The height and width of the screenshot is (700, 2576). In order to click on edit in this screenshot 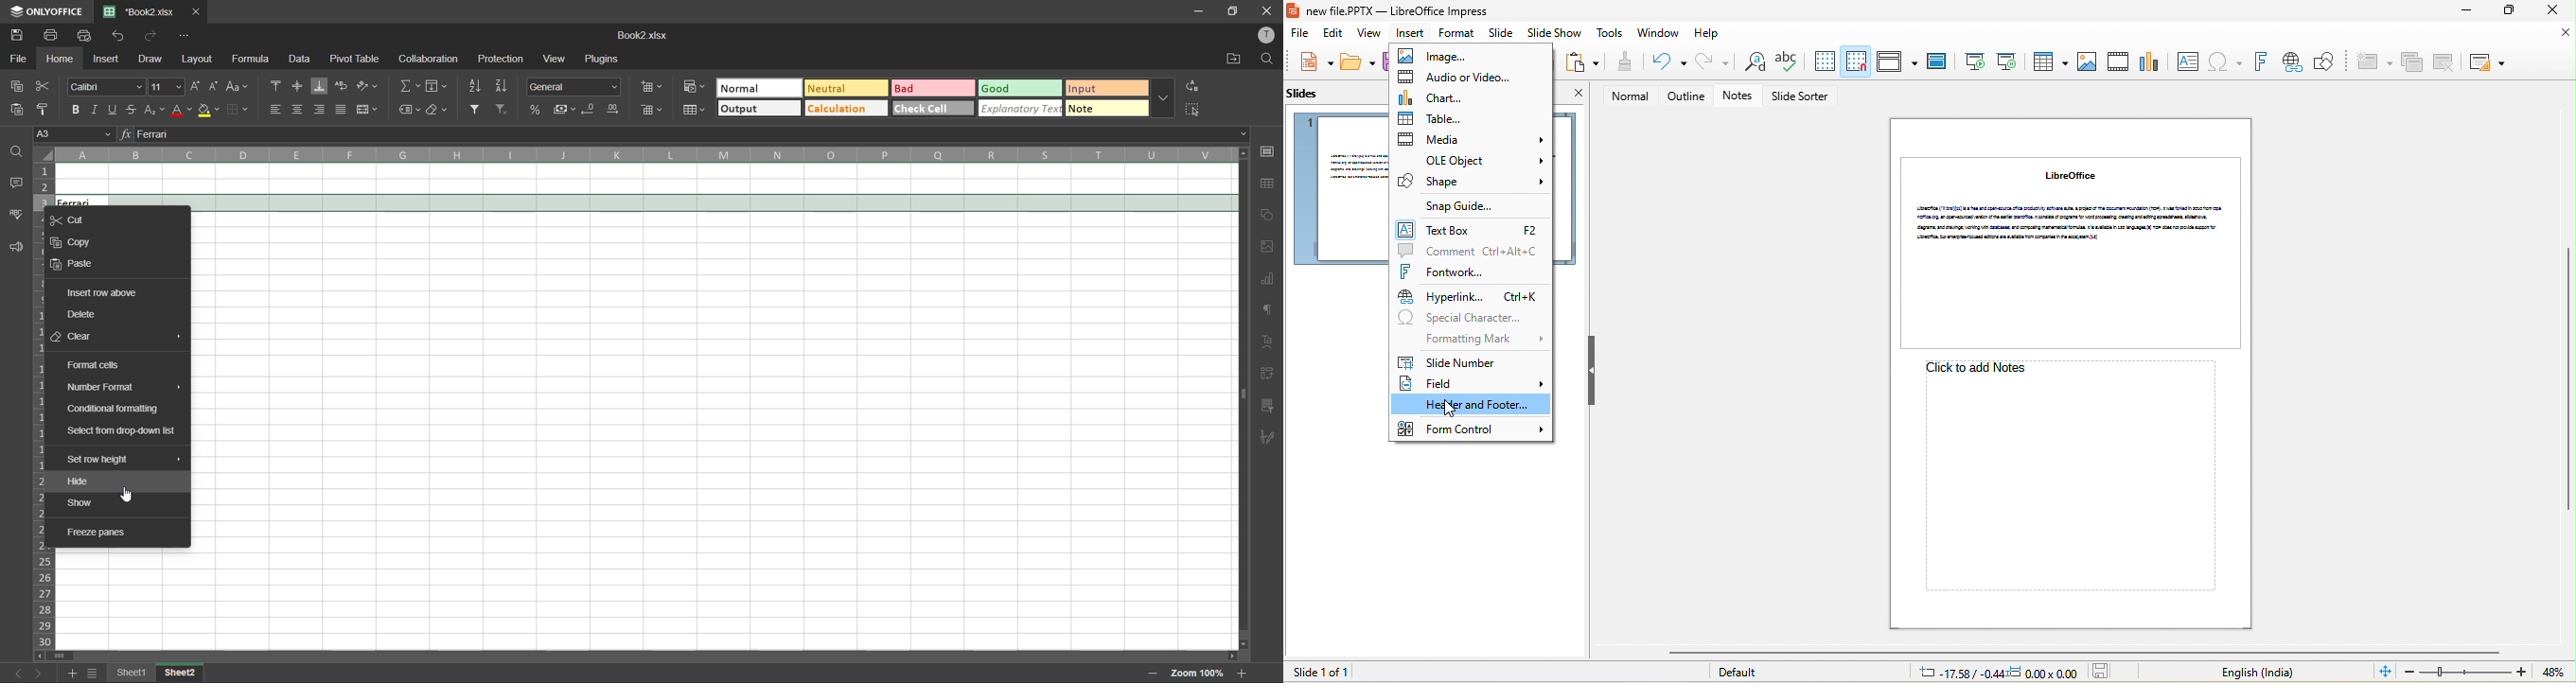, I will do `click(1331, 35)`.